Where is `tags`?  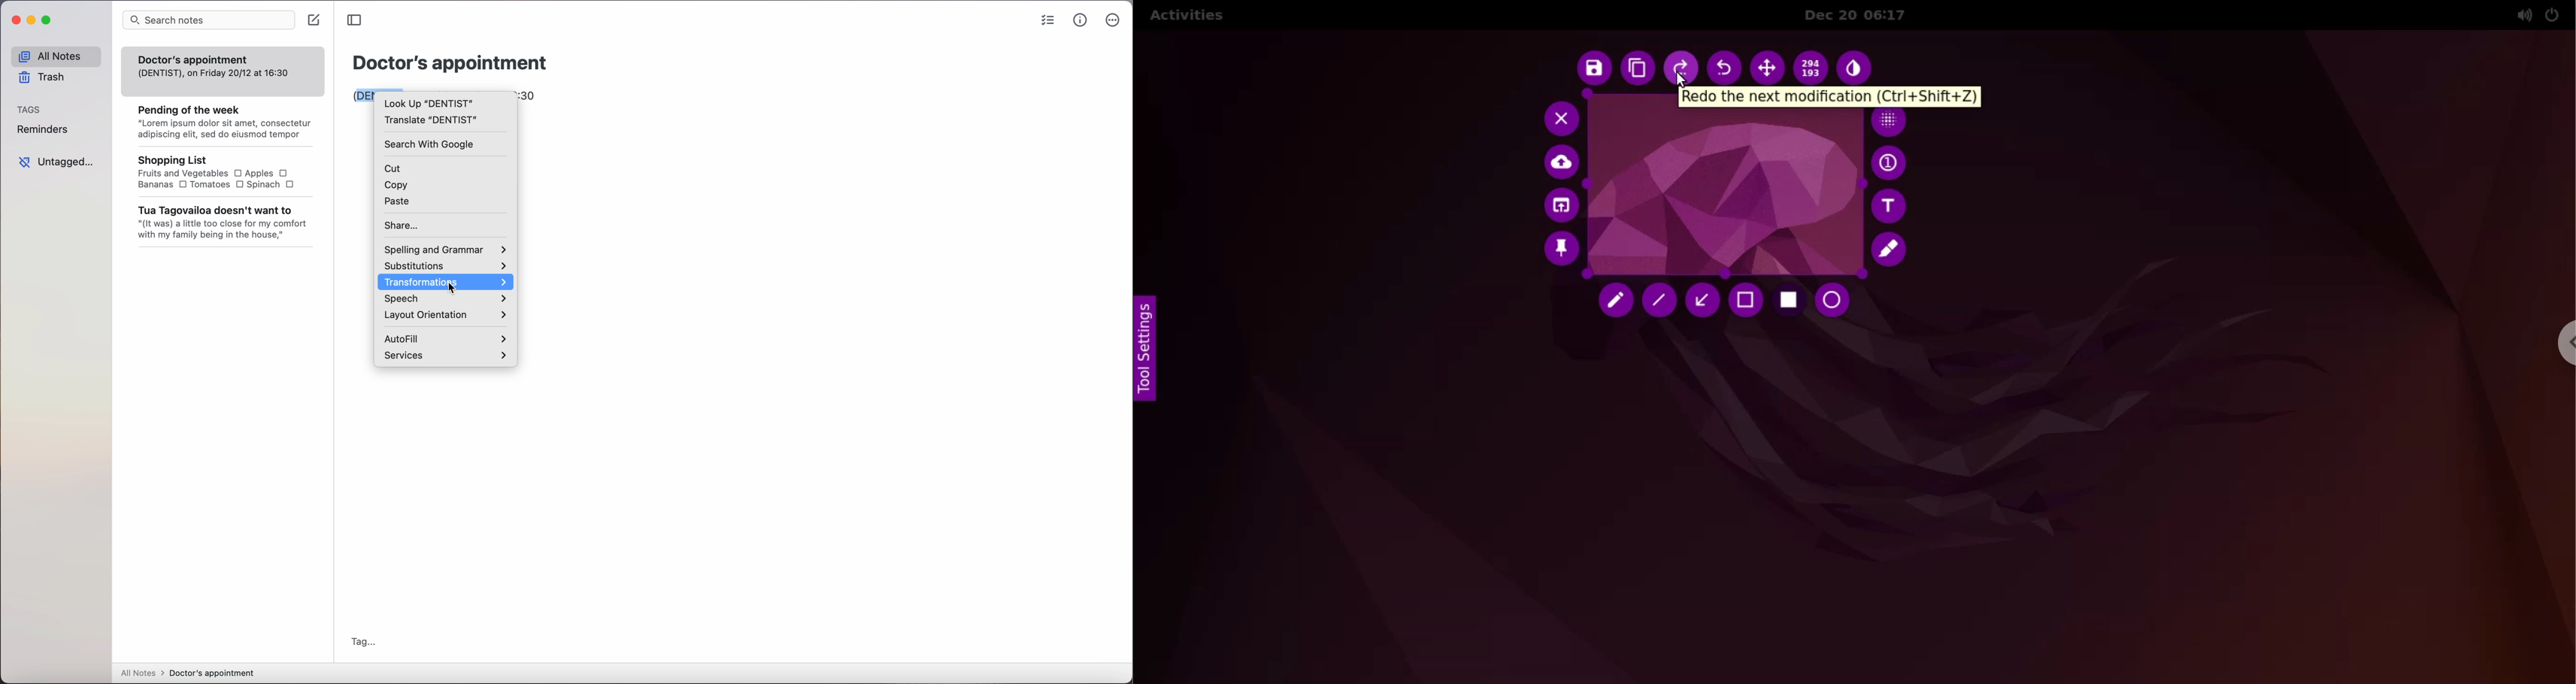
tags is located at coordinates (28, 110).